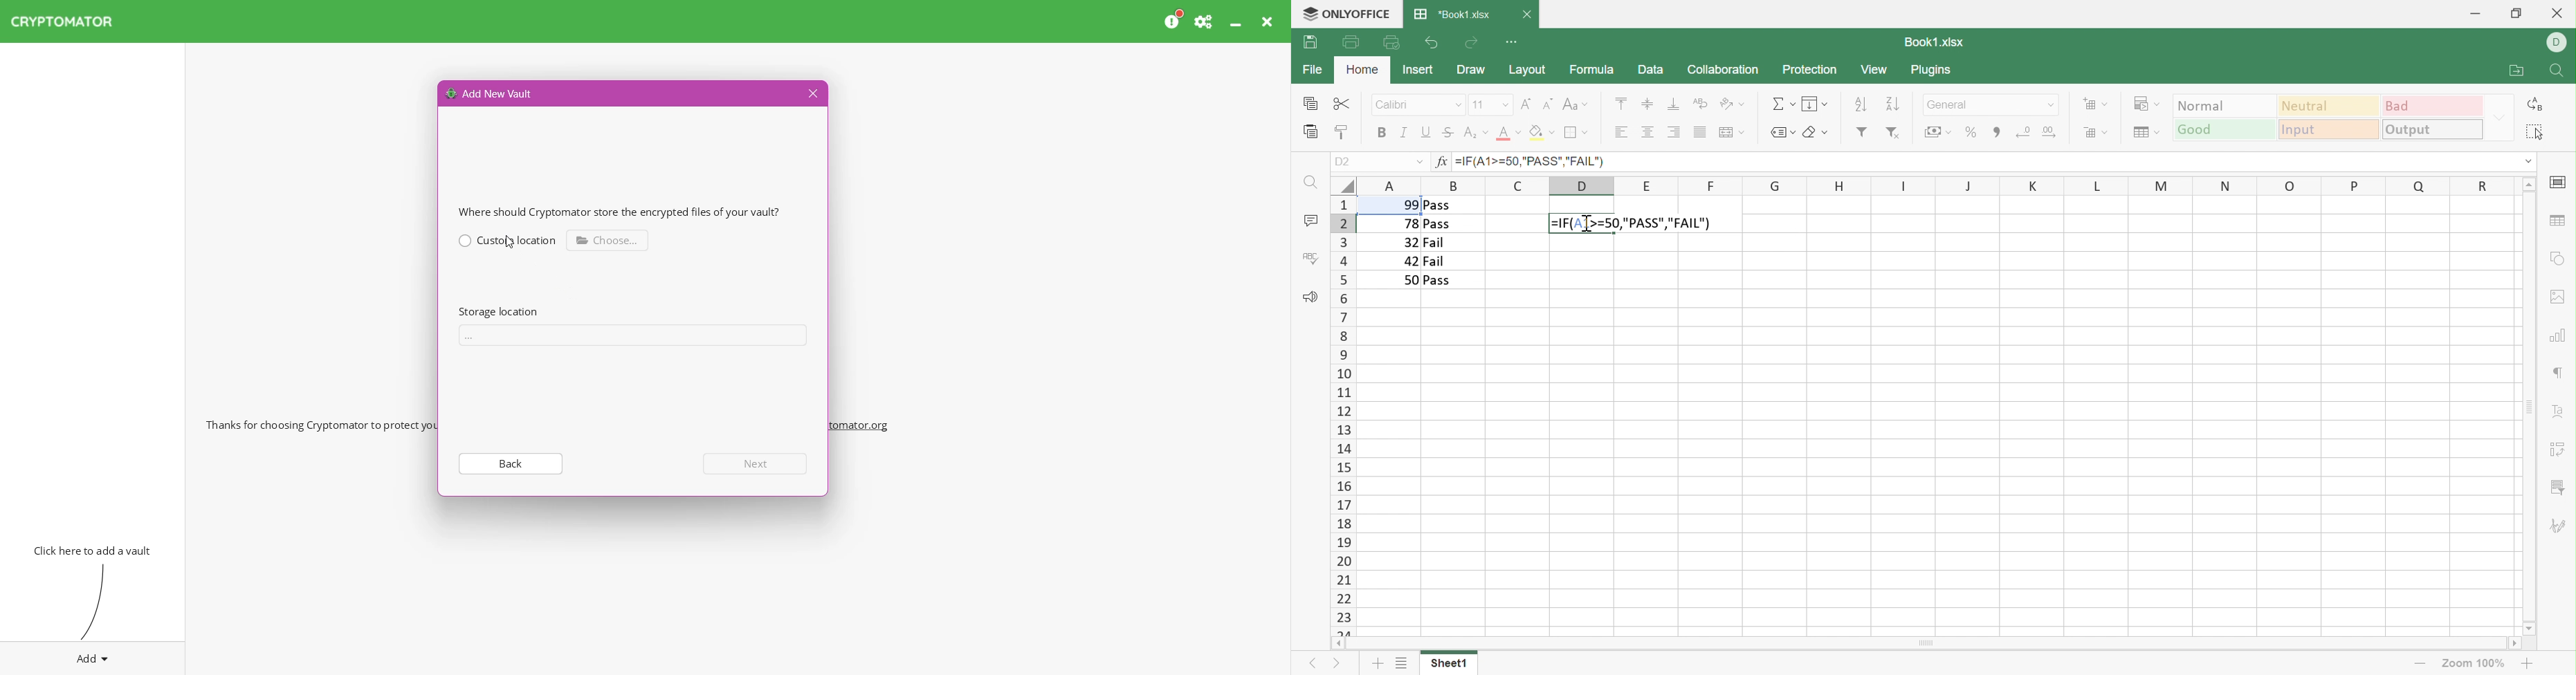 The image size is (2576, 700). I want to click on Table settings, so click(2557, 220).